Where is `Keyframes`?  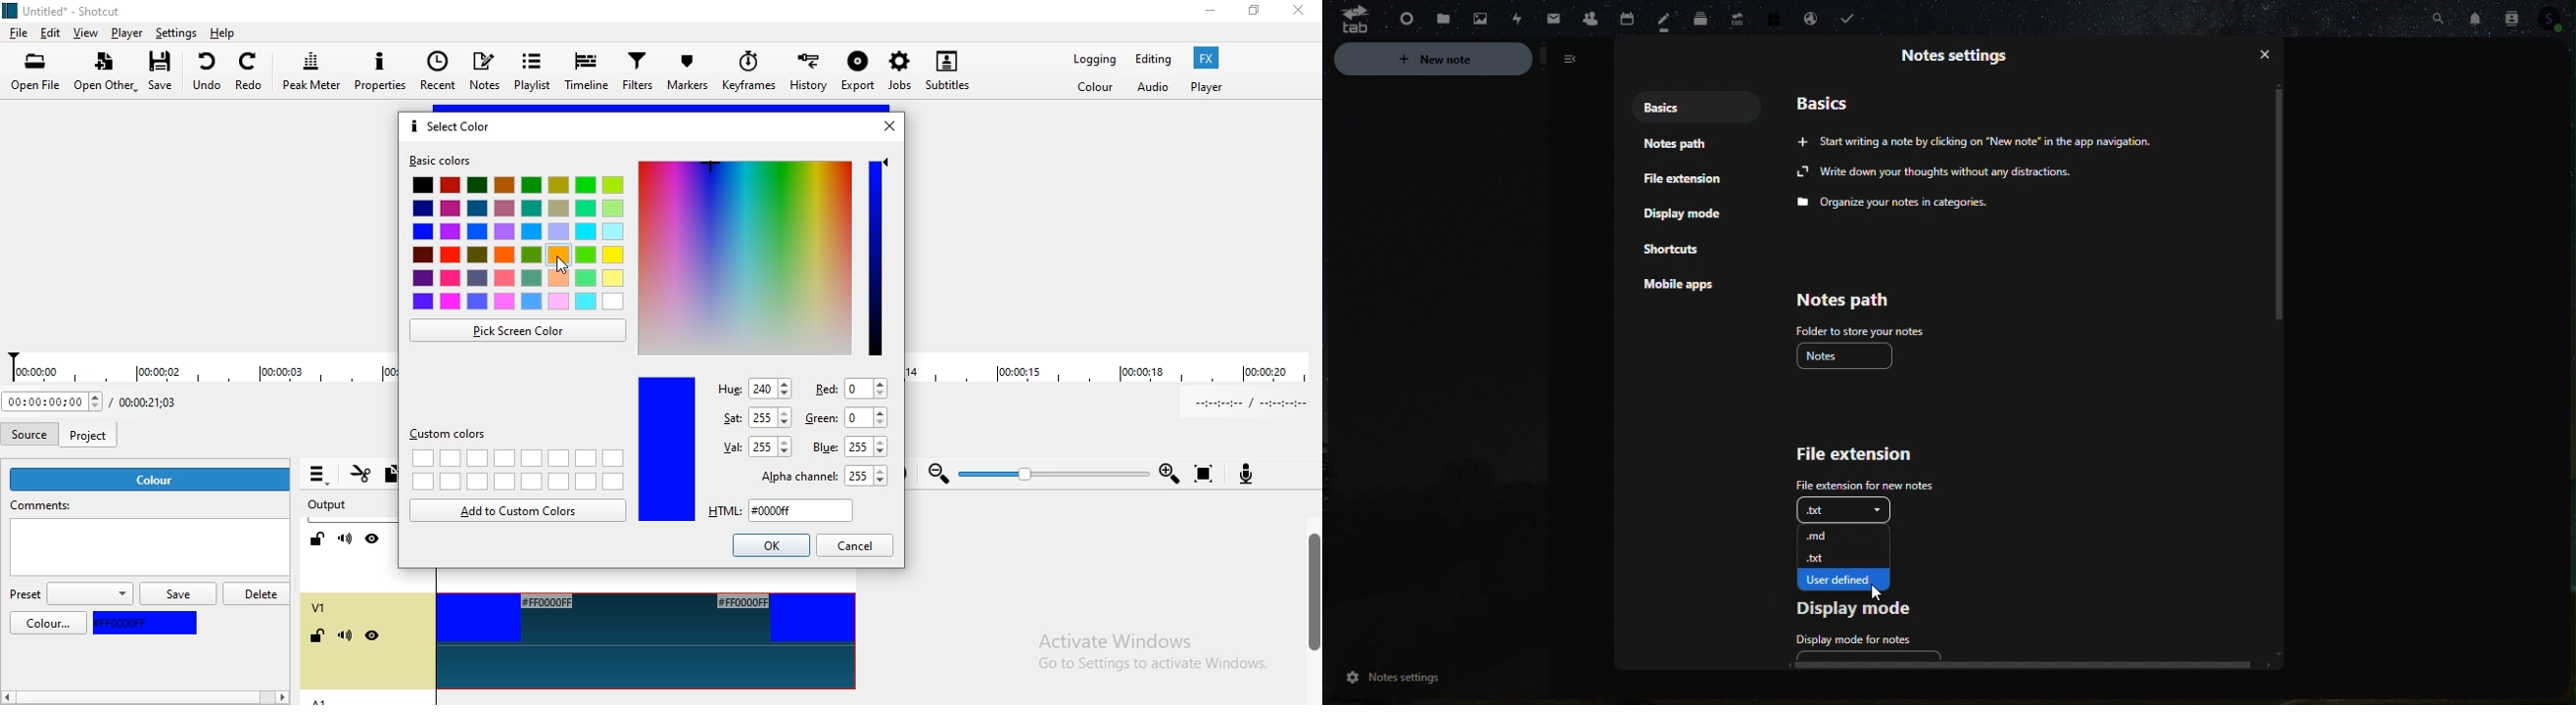 Keyframes is located at coordinates (750, 76).